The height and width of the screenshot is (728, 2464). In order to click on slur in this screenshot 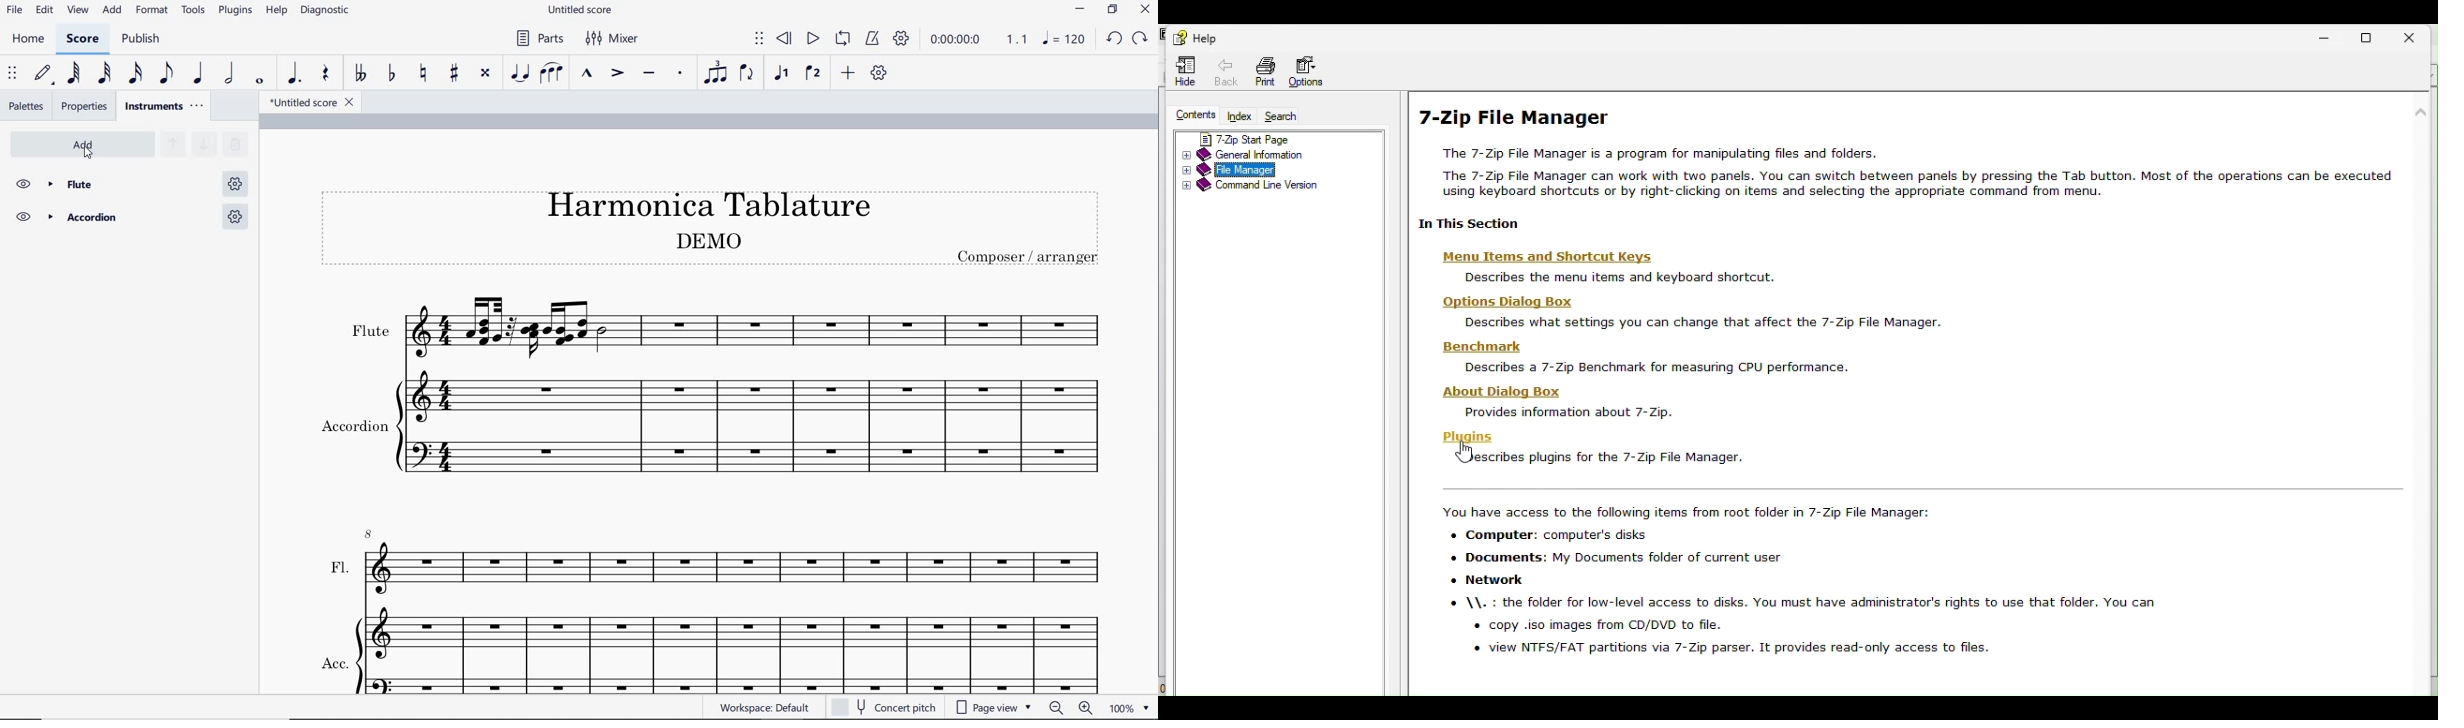, I will do `click(554, 74)`.